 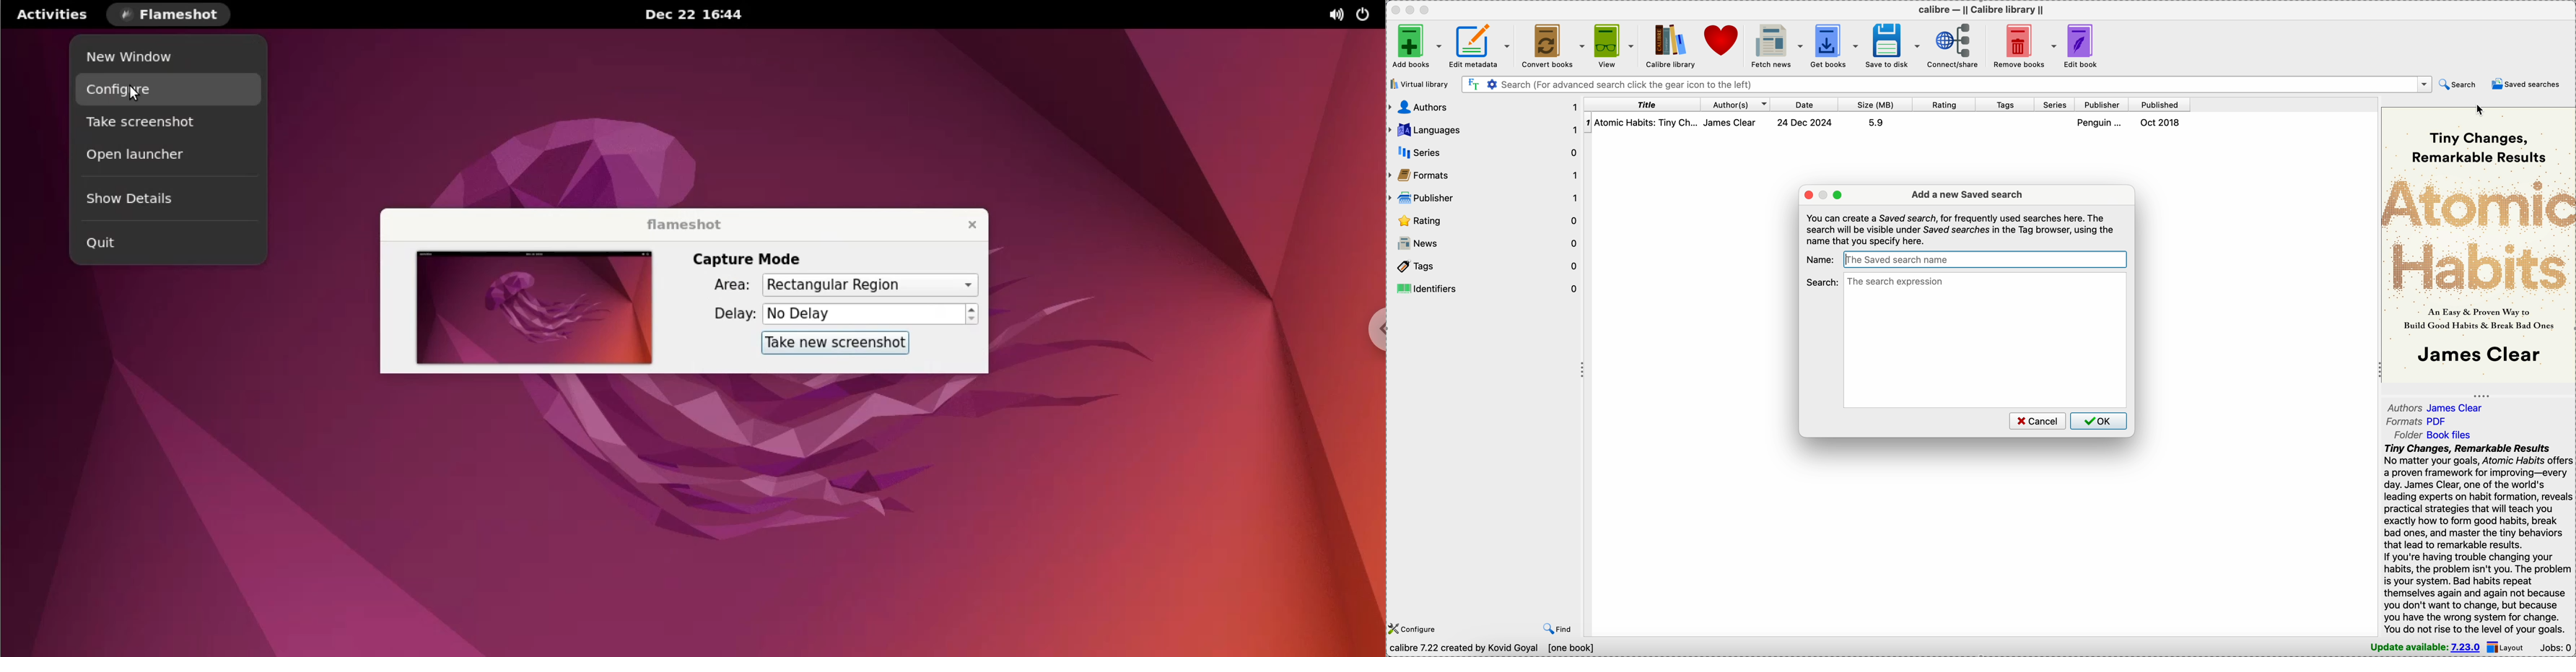 What do you see at coordinates (2417, 422) in the screenshot?
I see `formats PDF` at bounding box center [2417, 422].